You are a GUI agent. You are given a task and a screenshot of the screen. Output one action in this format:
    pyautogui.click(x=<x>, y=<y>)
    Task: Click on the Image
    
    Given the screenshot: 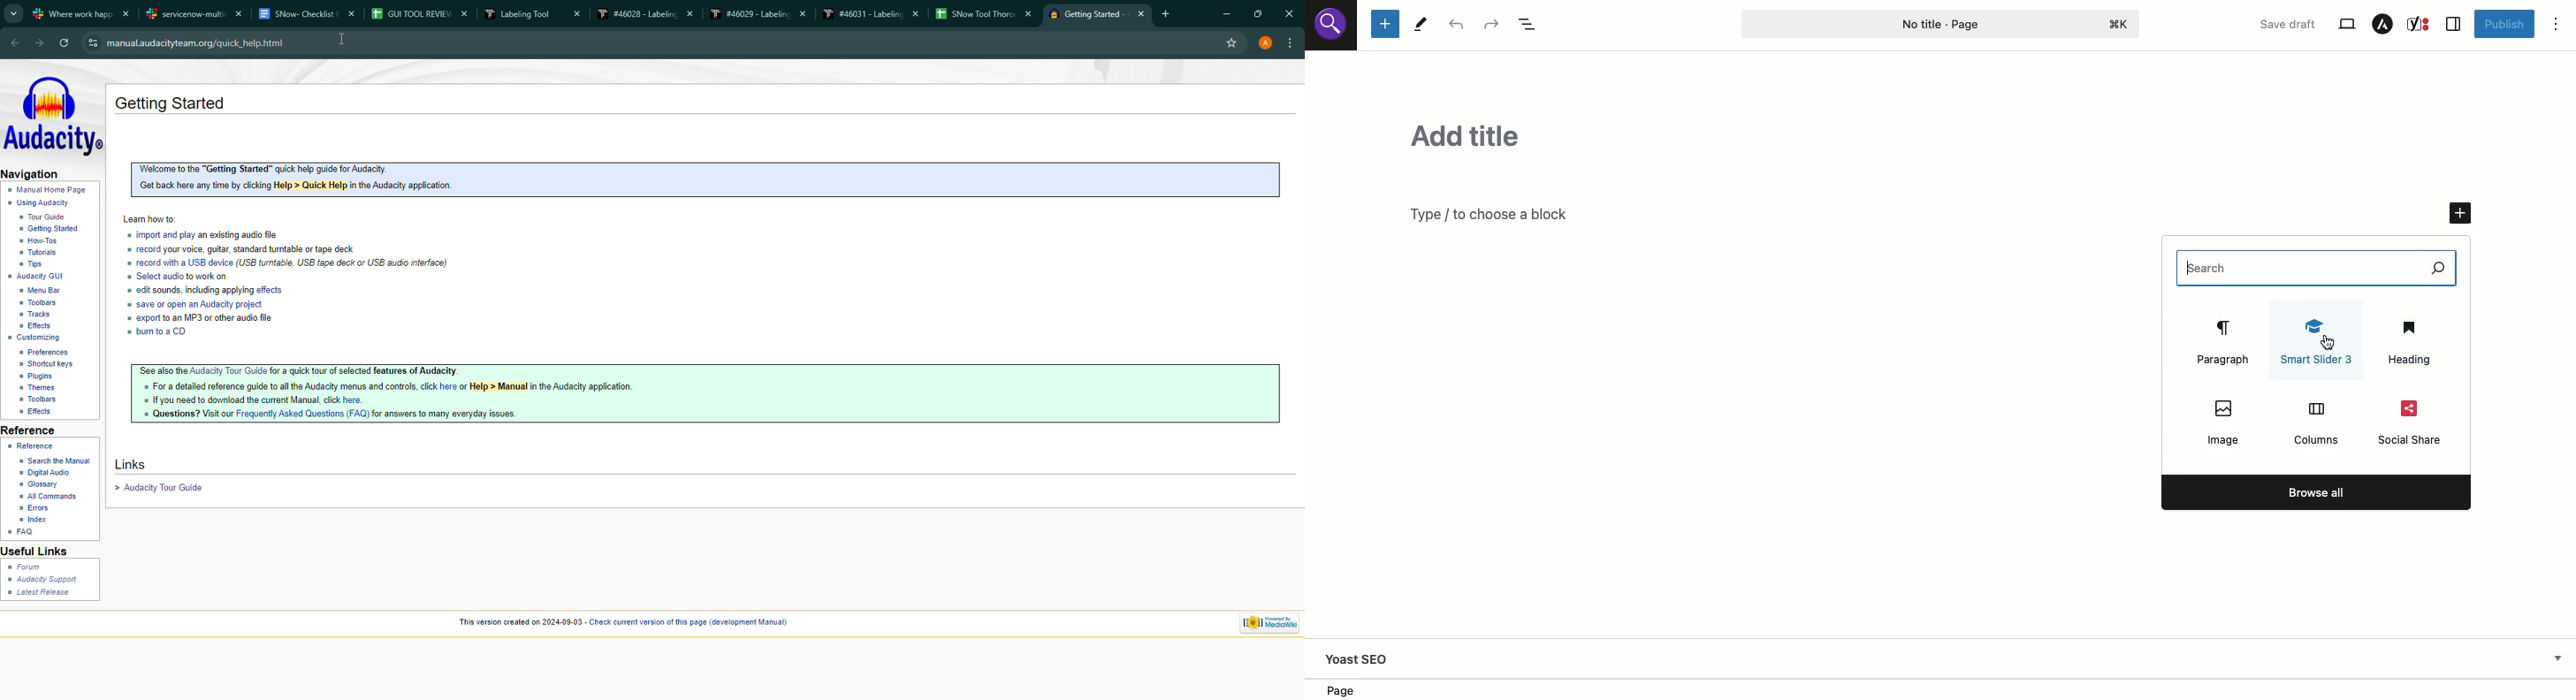 What is the action you would take?
    pyautogui.click(x=2225, y=422)
    